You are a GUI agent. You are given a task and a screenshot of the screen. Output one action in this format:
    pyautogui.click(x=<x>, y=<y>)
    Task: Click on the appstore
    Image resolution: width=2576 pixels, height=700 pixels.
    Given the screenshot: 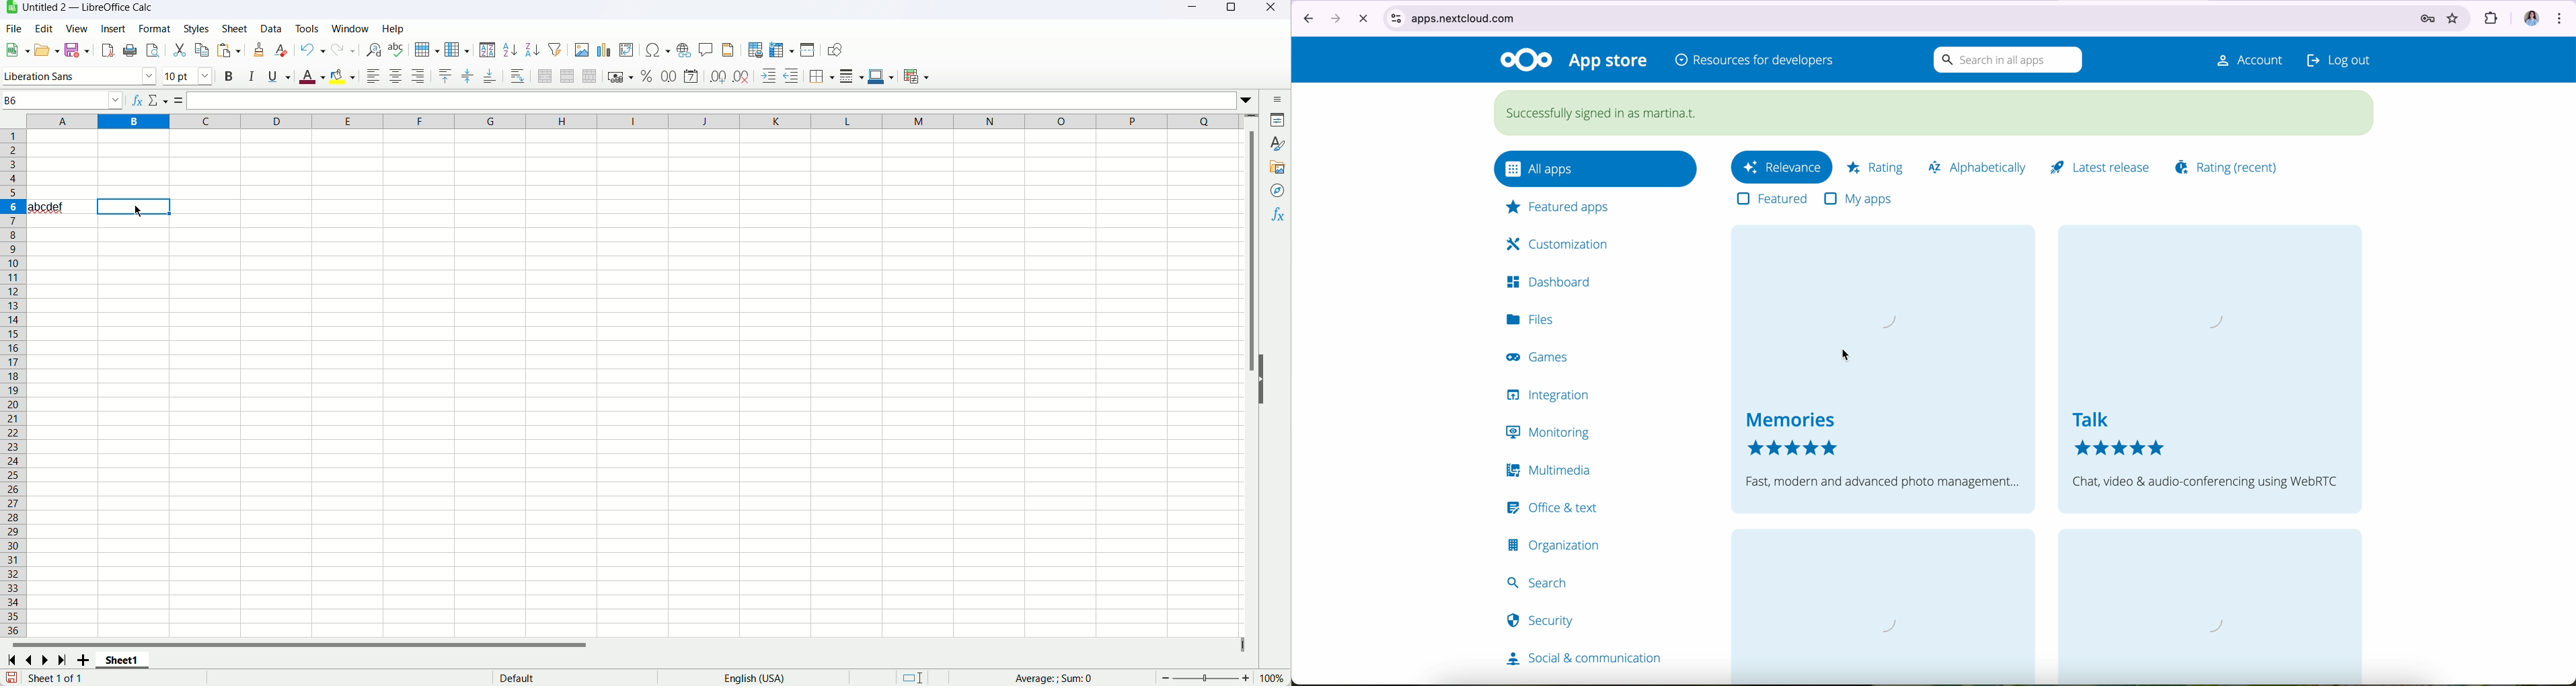 What is the action you would take?
    pyautogui.click(x=1610, y=62)
    